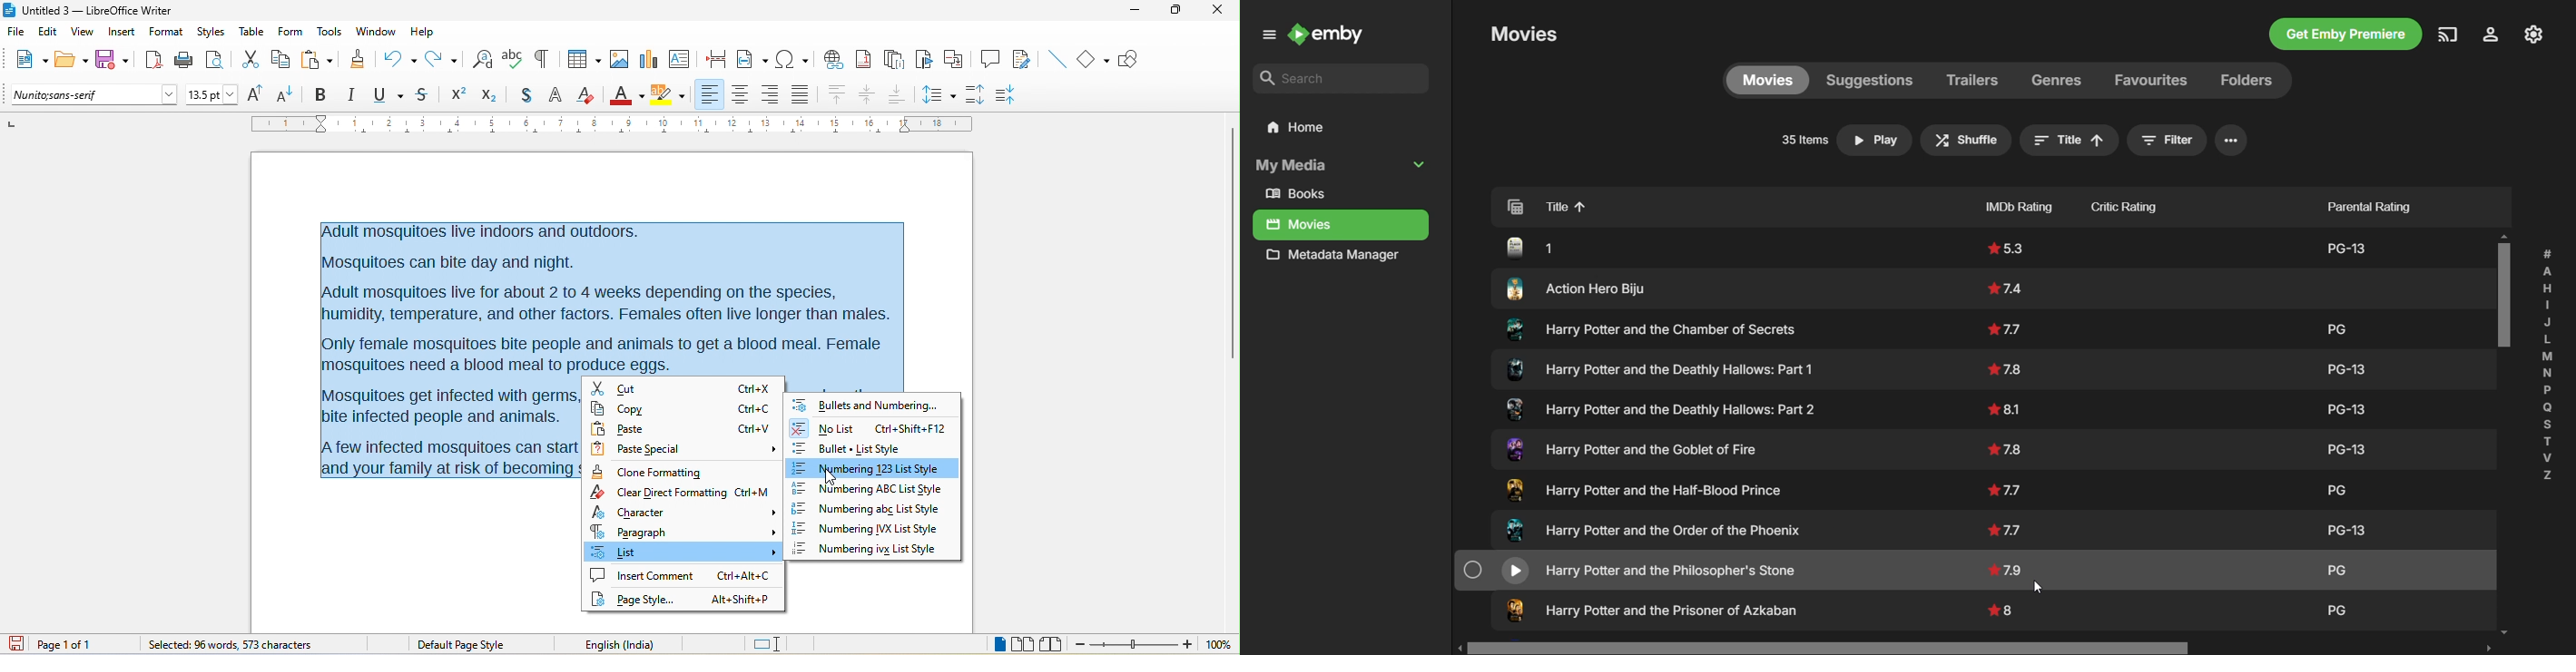 Image resolution: width=2576 pixels, height=672 pixels. Describe the element at coordinates (2337, 327) in the screenshot. I see `` at that location.